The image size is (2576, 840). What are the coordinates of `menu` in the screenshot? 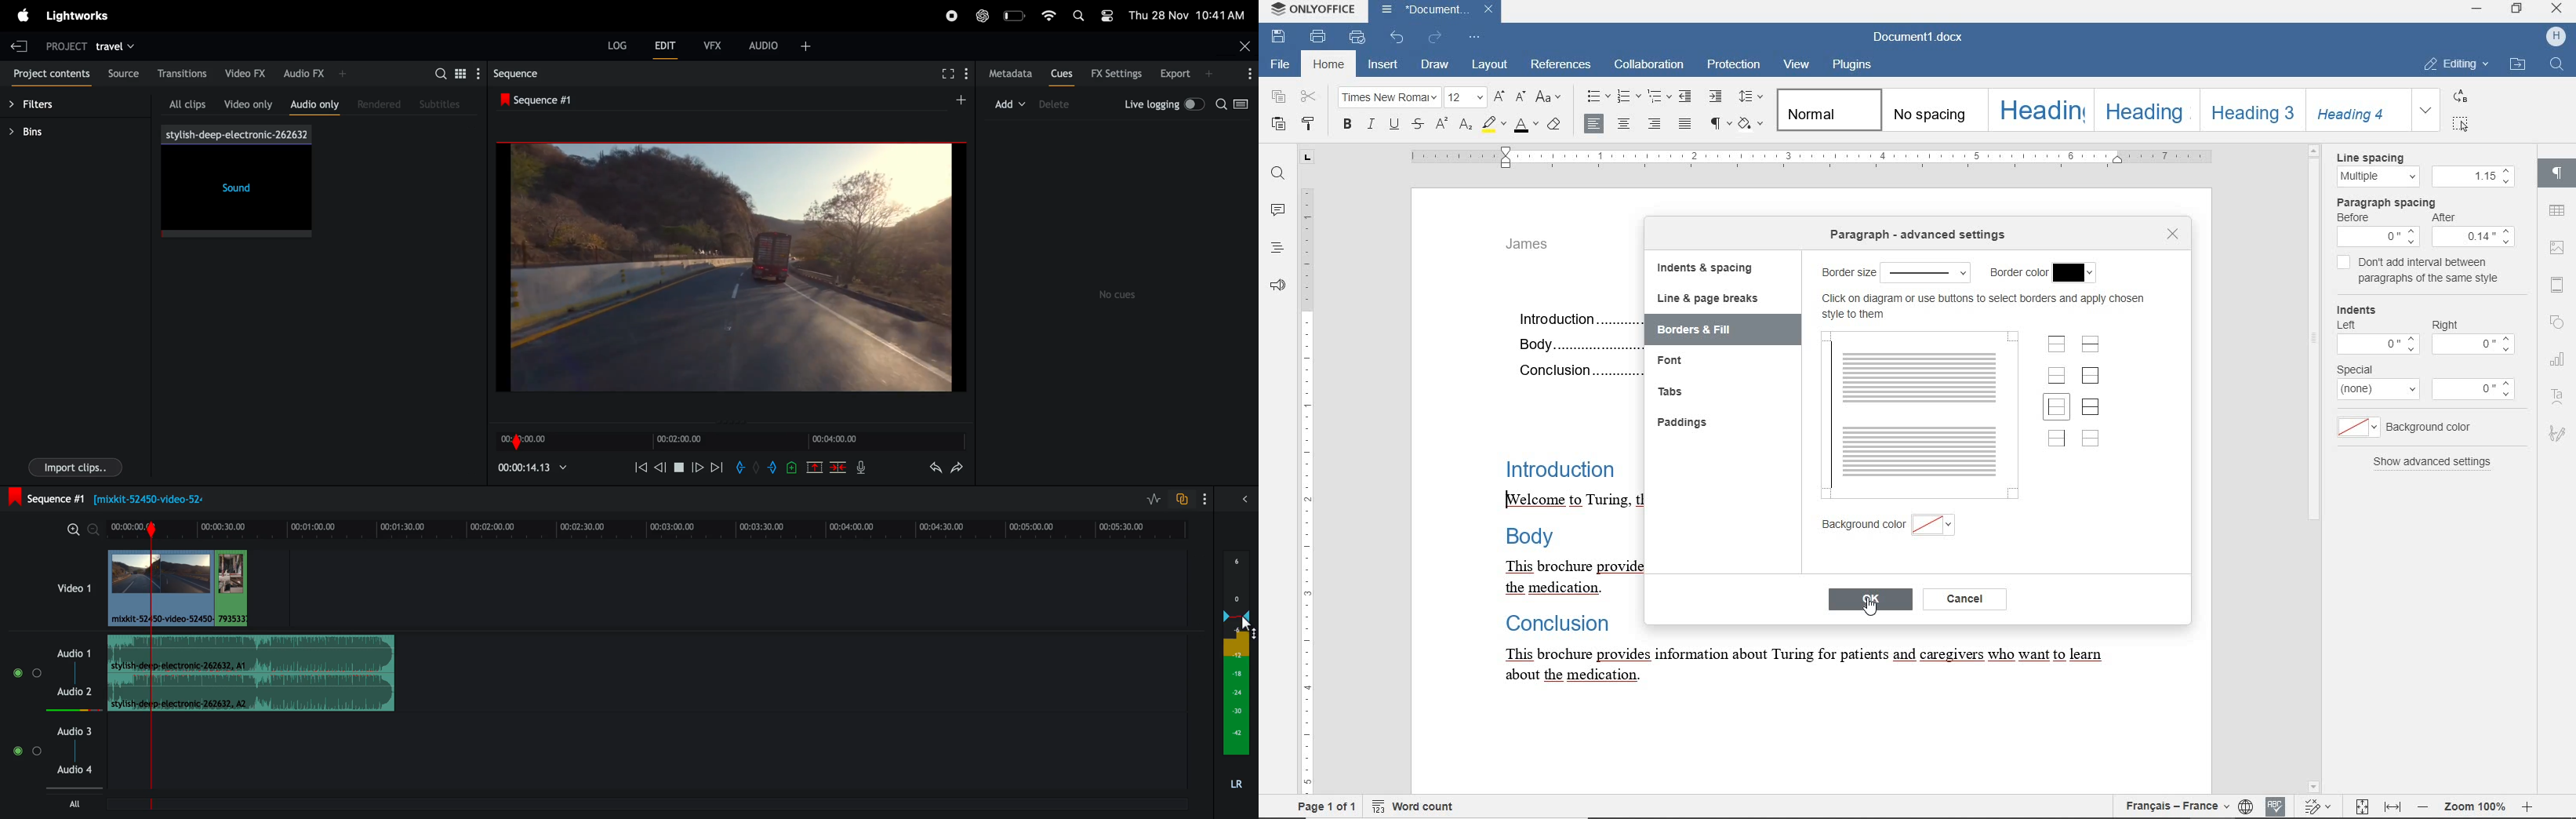 It's located at (2378, 237).